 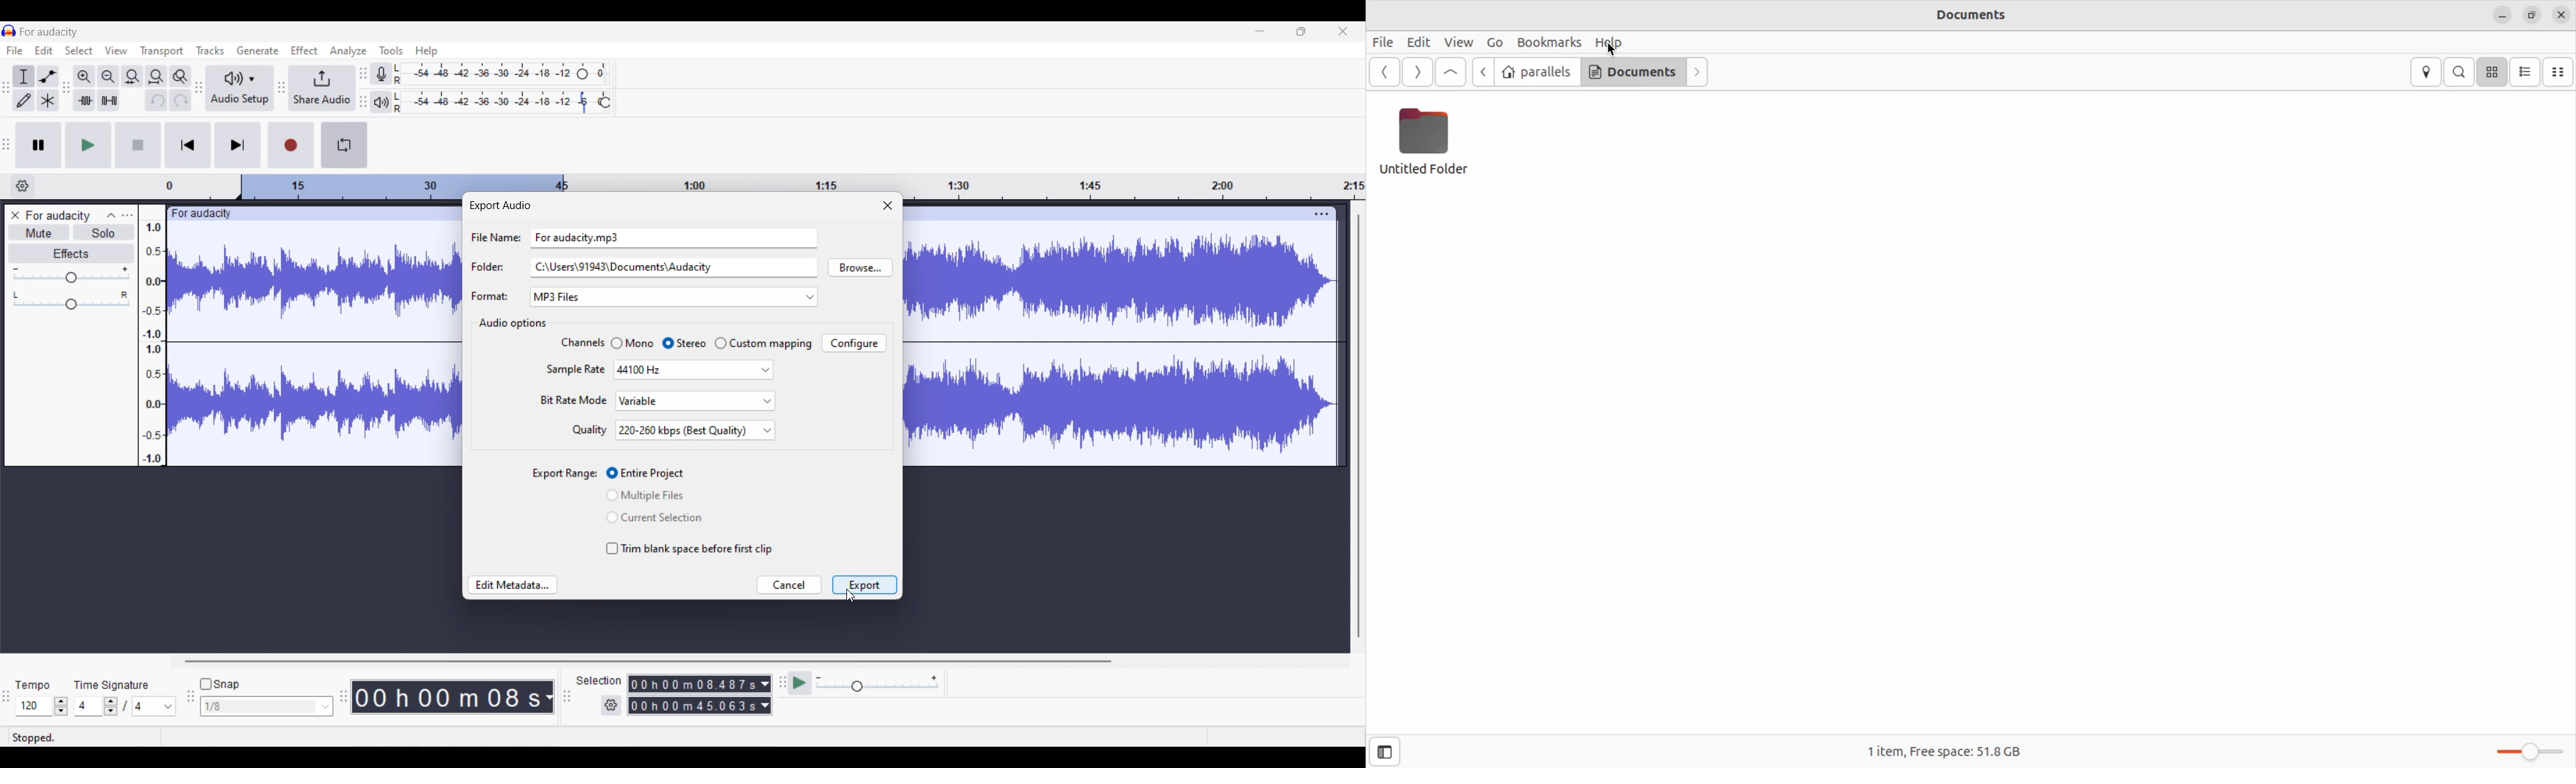 What do you see at coordinates (499, 206) in the screenshot?
I see `Window title` at bounding box center [499, 206].